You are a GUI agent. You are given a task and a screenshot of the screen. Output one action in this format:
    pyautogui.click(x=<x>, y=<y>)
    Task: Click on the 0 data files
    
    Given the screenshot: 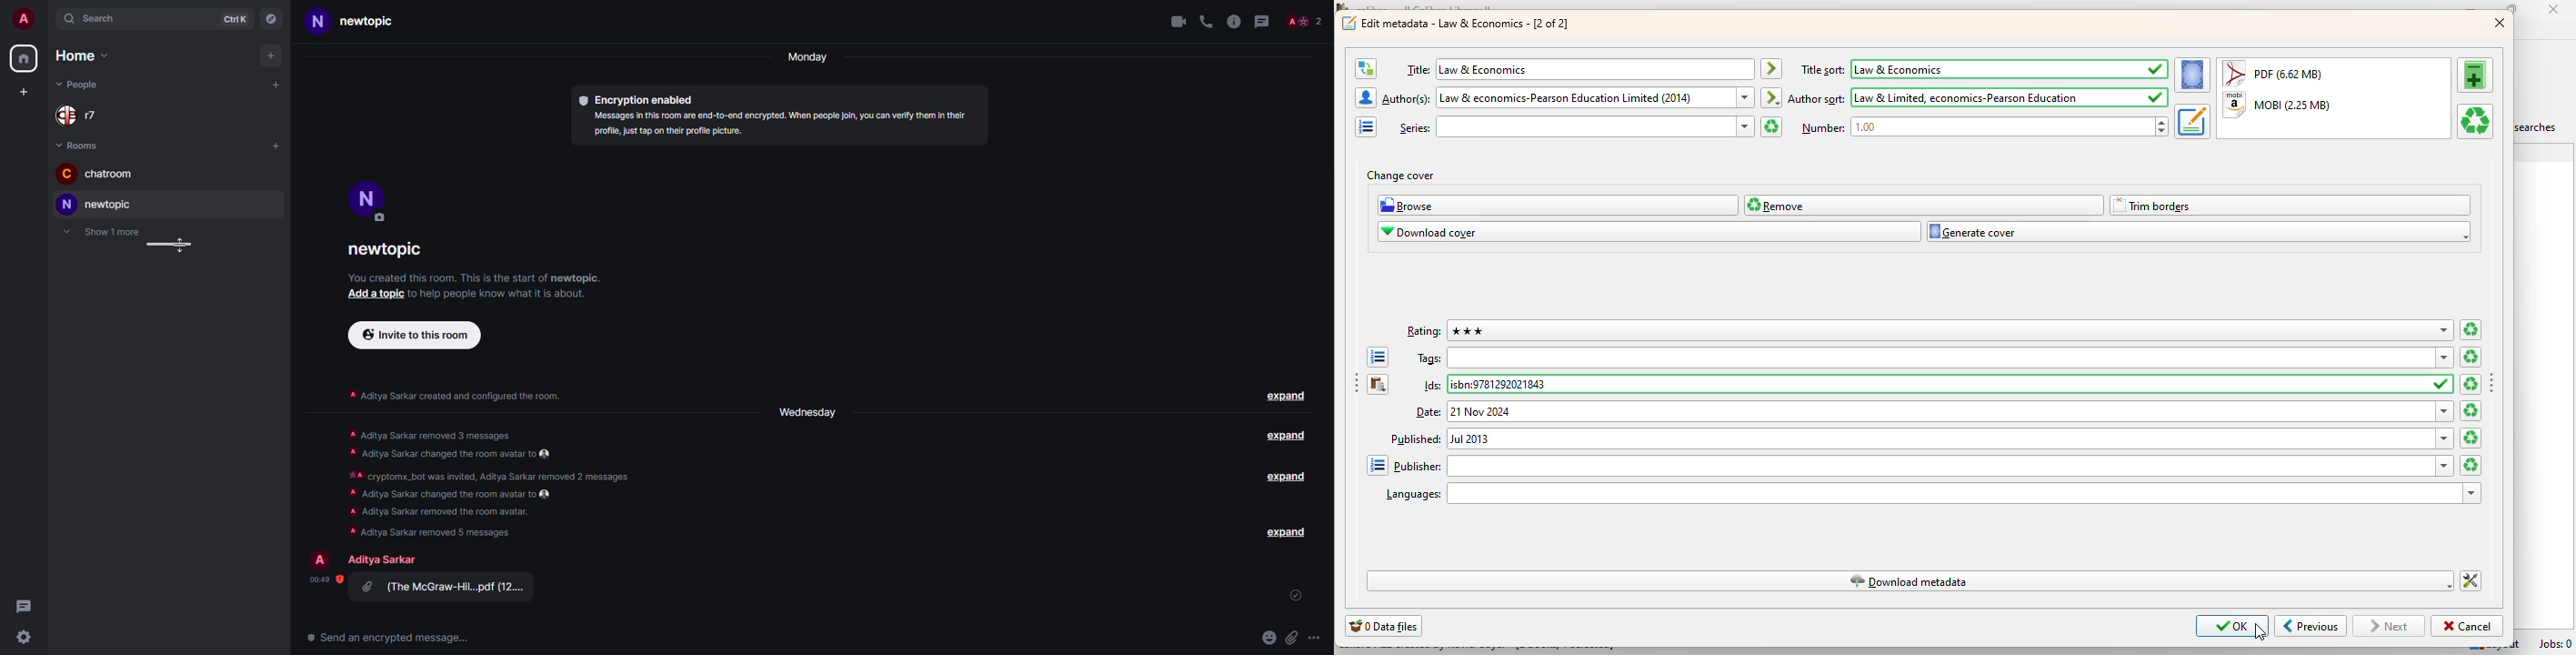 What is the action you would take?
    pyautogui.click(x=1384, y=626)
    